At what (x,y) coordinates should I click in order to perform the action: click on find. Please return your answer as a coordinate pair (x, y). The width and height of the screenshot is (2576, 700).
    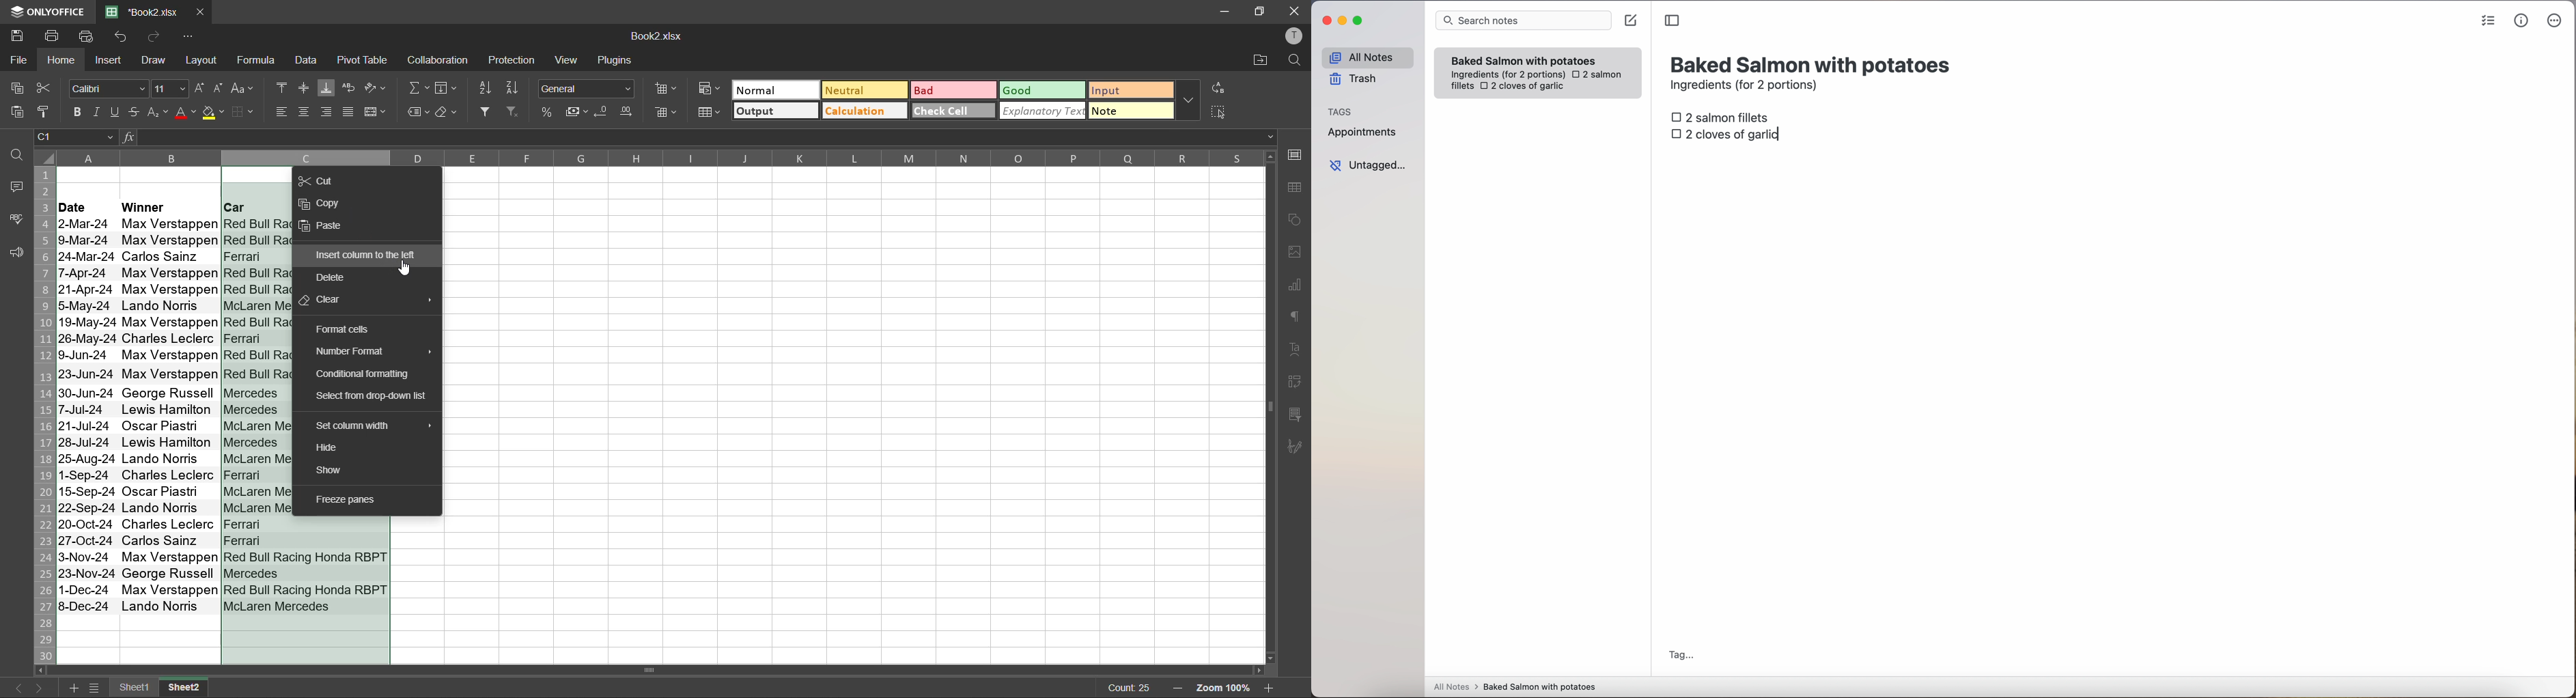
    Looking at the image, I should click on (1294, 61).